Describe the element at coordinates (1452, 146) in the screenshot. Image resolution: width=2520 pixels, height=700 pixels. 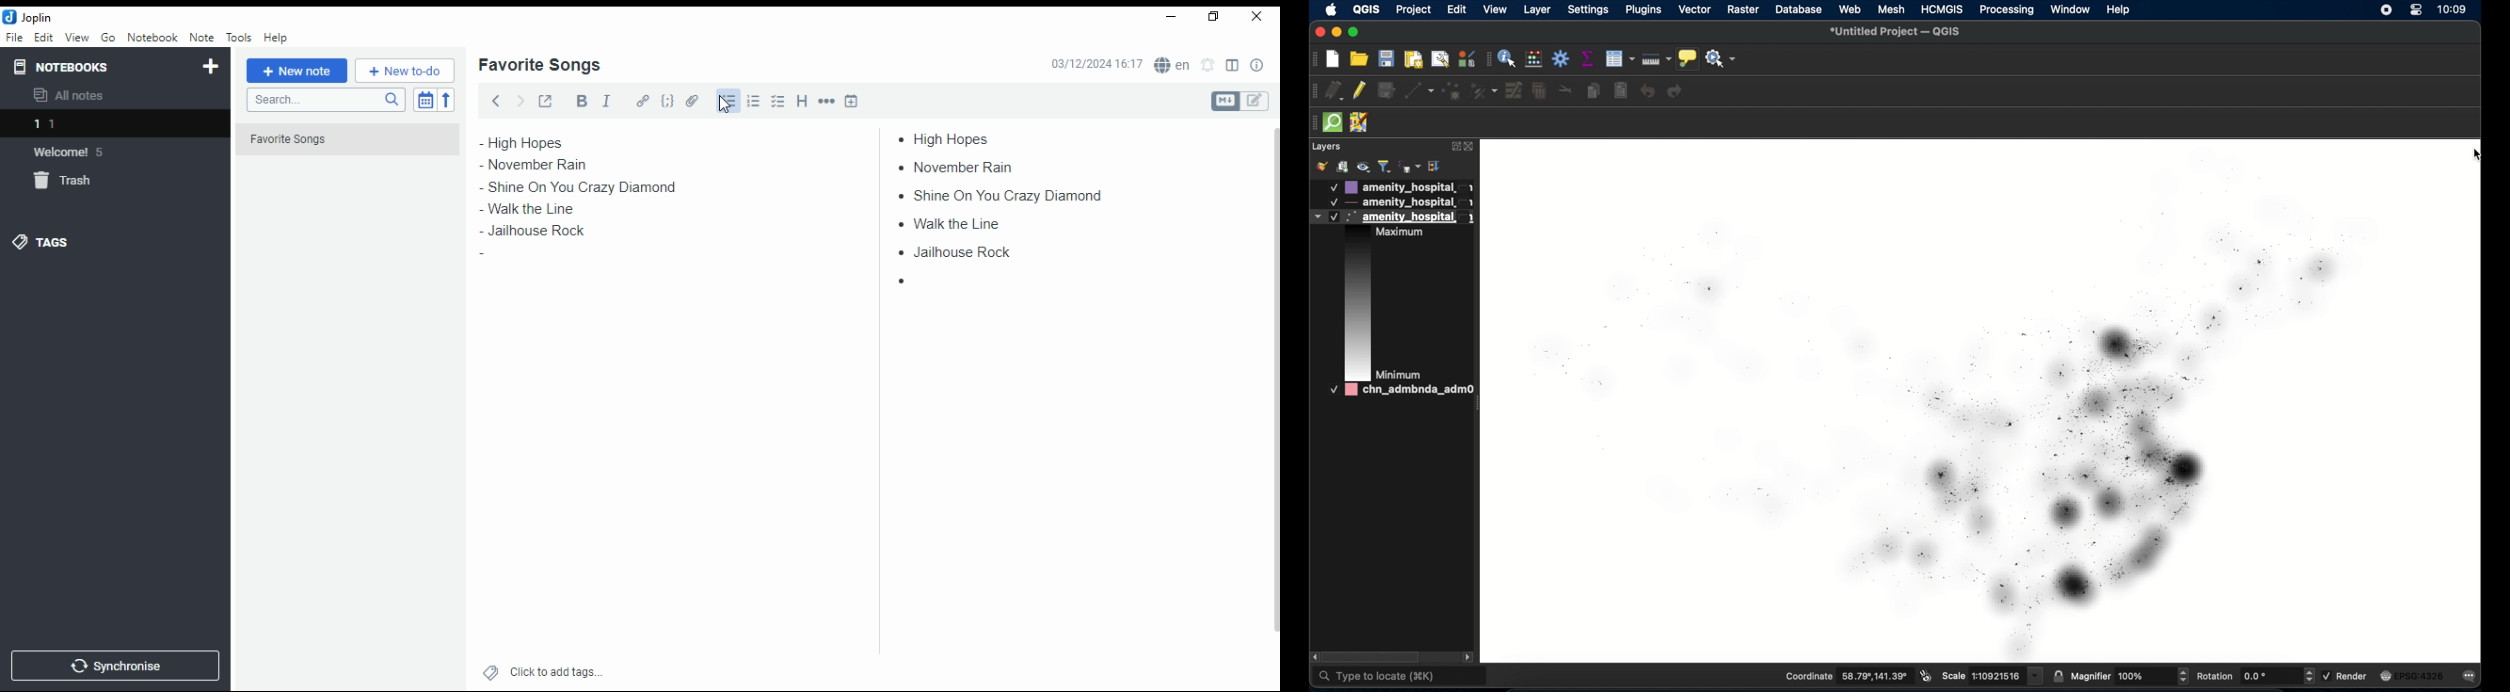
I see `expand` at that location.